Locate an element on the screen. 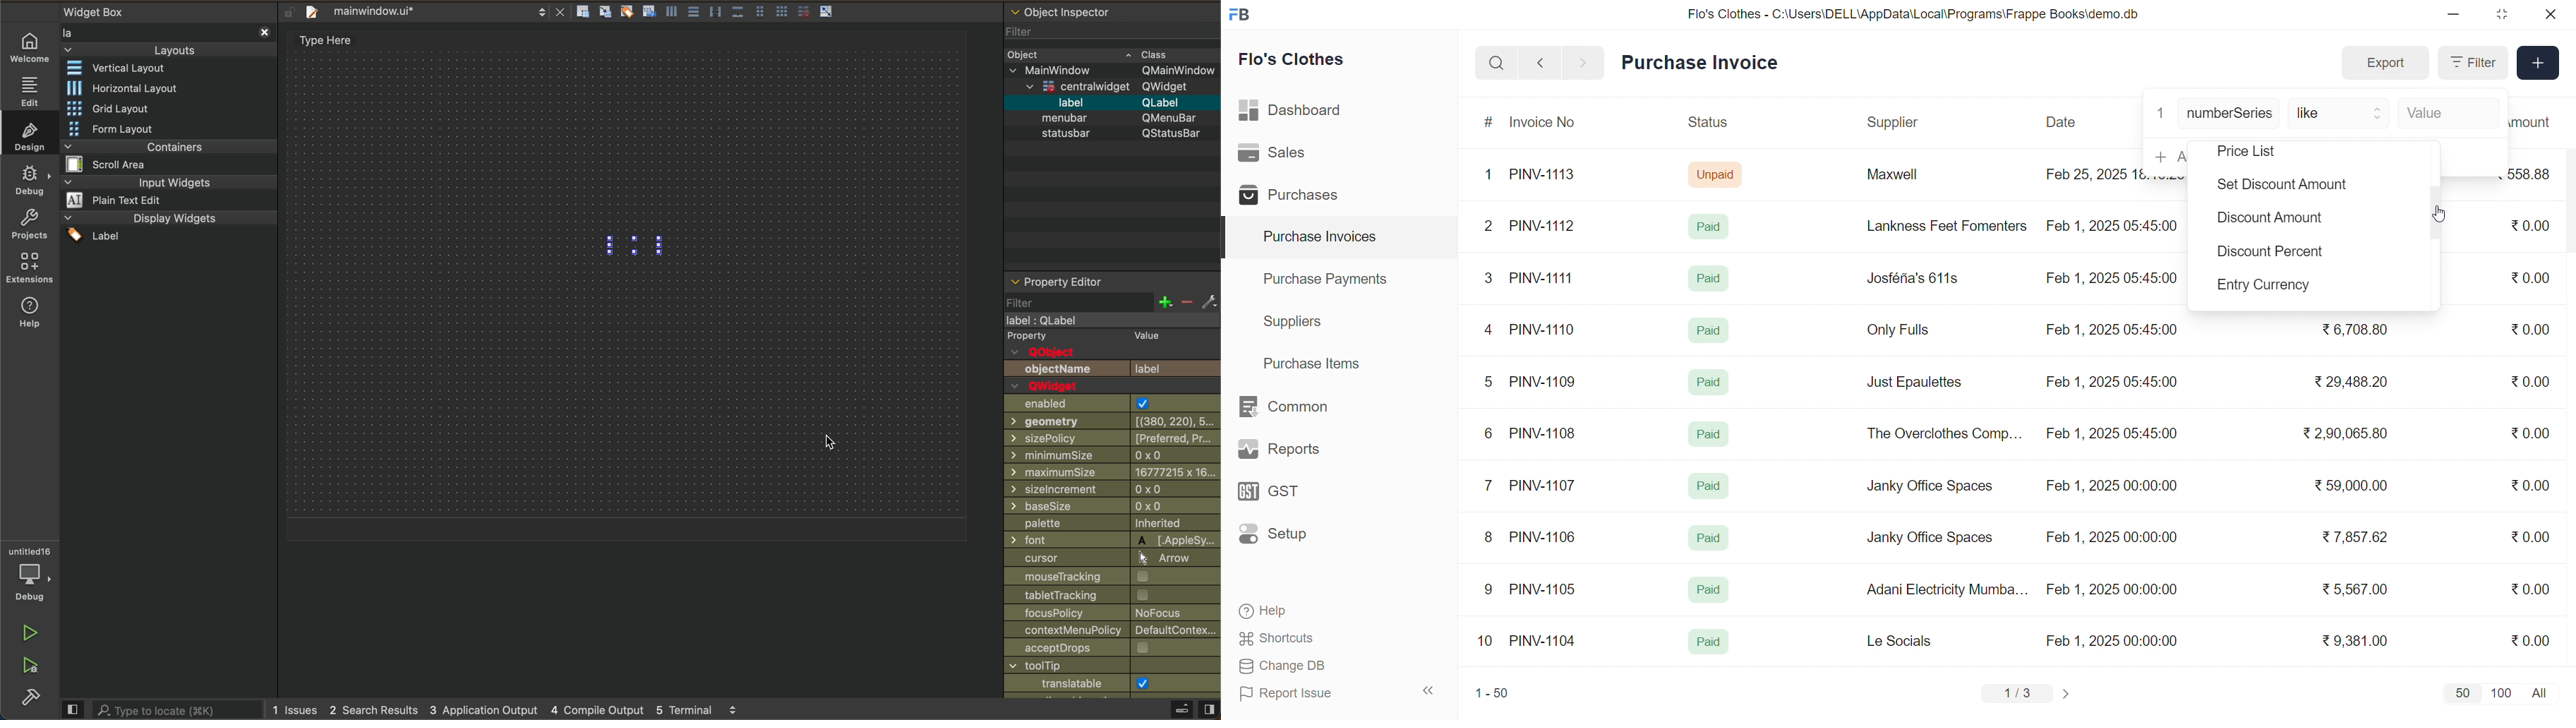 The height and width of the screenshot is (728, 2576). PINV-1111 is located at coordinates (1543, 277).